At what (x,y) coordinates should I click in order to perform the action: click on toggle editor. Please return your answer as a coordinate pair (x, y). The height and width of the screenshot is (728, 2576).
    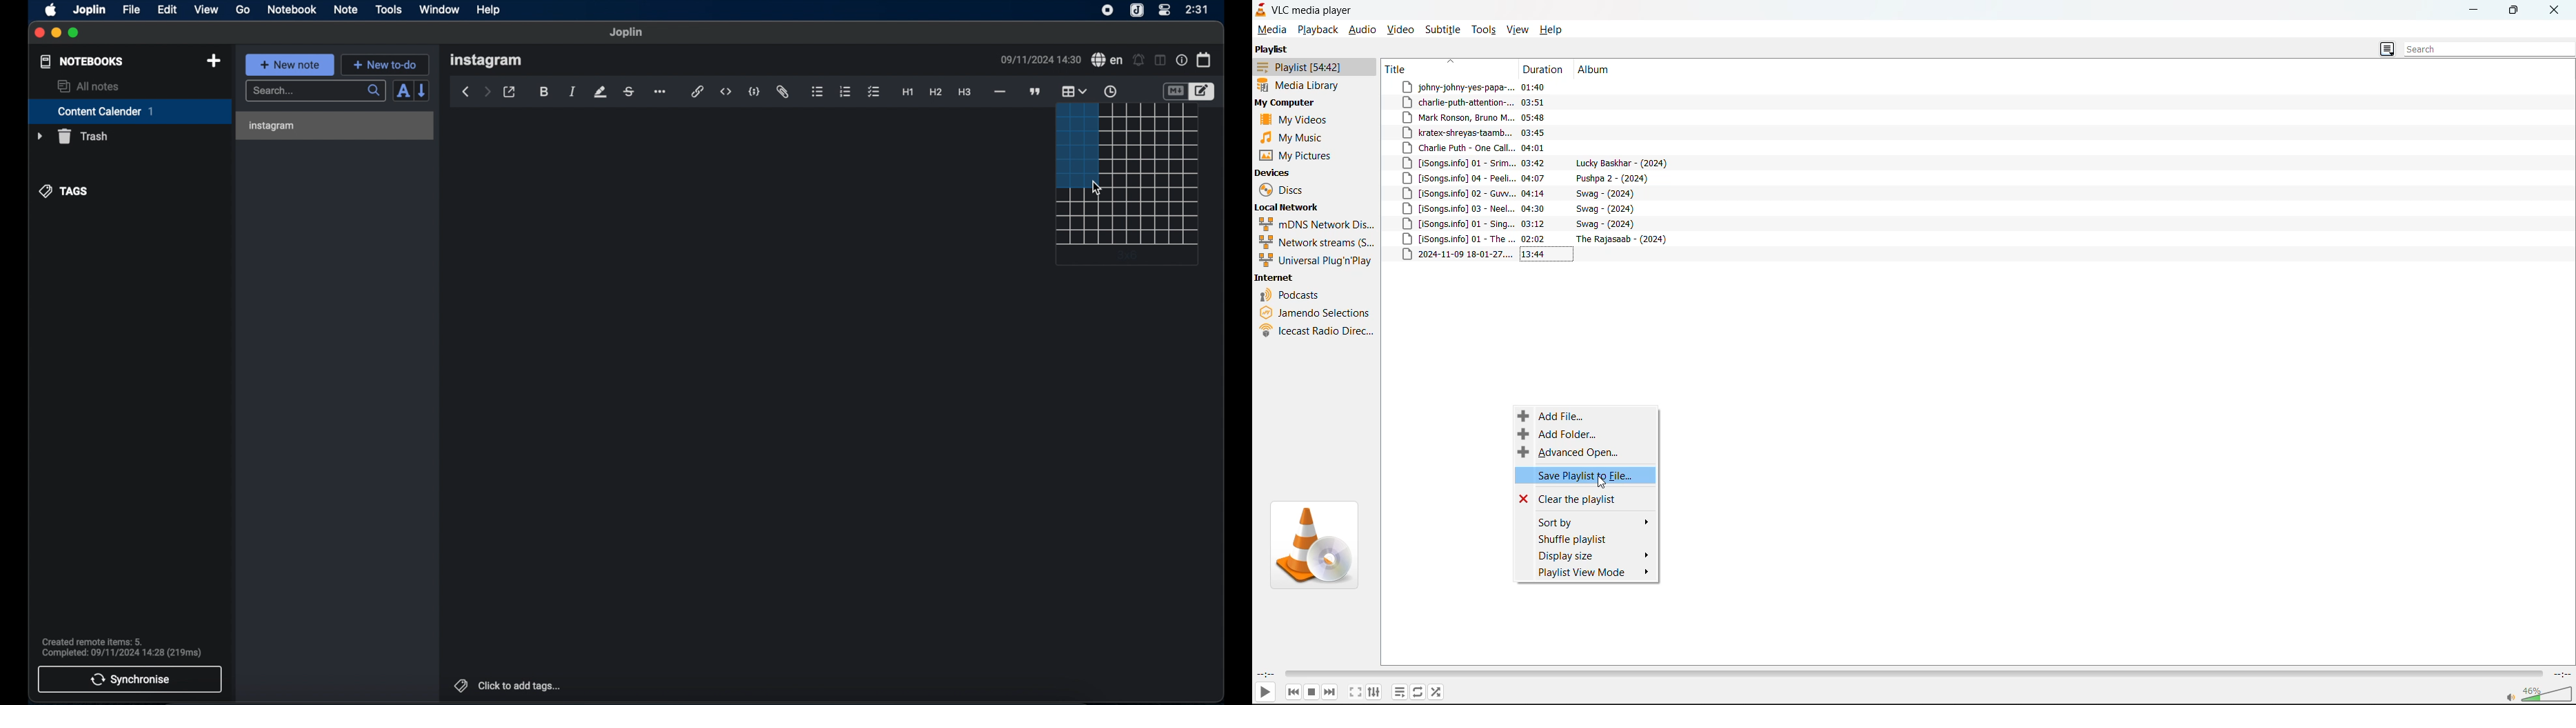
    Looking at the image, I should click on (1174, 90).